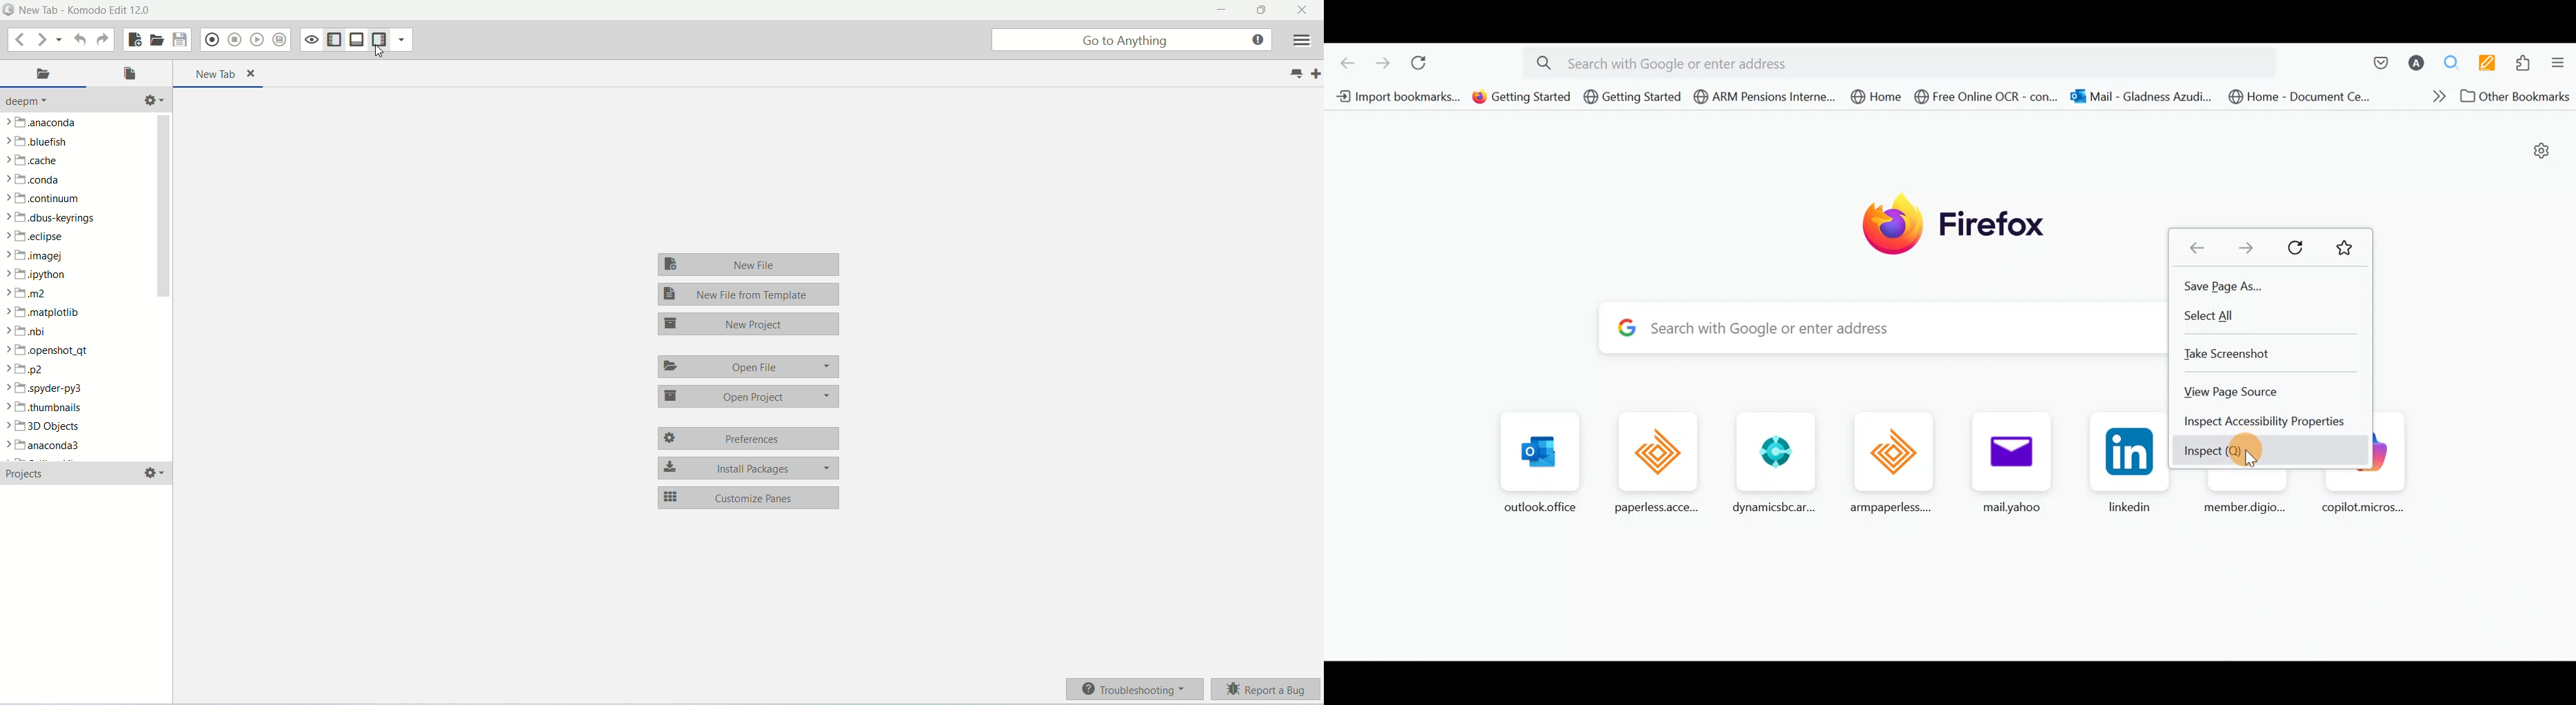  What do you see at coordinates (1988, 98) in the screenshot?
I see `Bookmark 6` at bounding box center [1988, 98].